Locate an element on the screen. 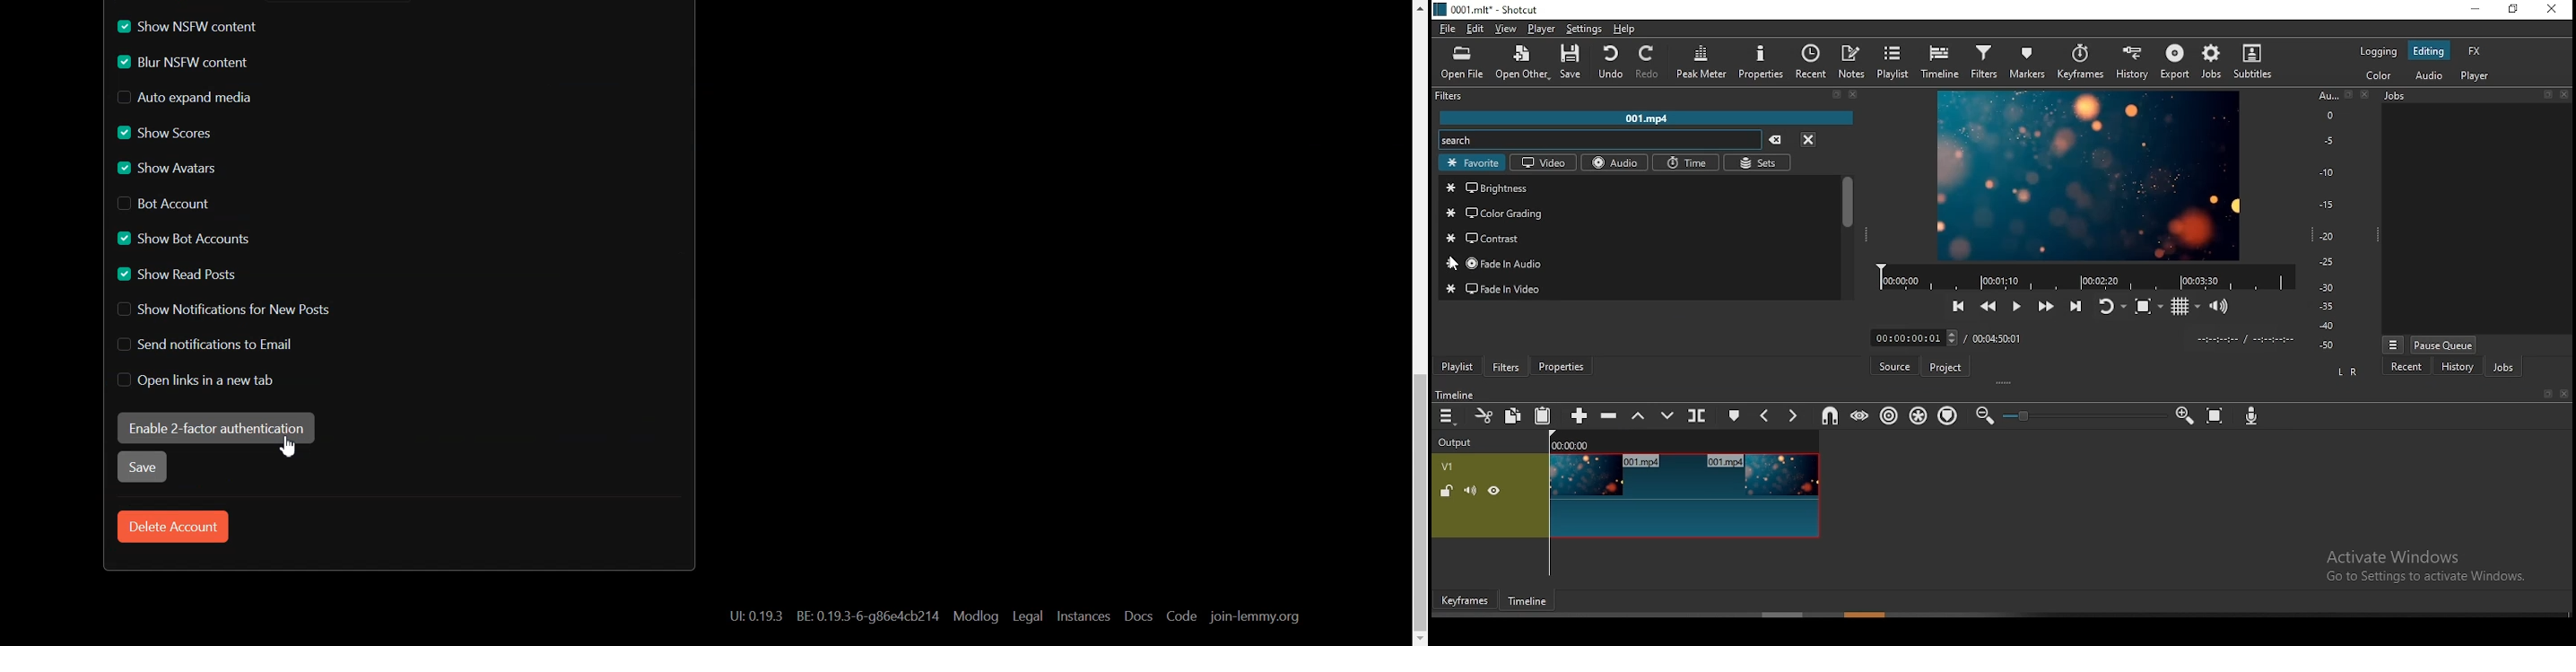 The height and width of the screenshot is (672, 2576). history is located at coordinates (2459, 366).